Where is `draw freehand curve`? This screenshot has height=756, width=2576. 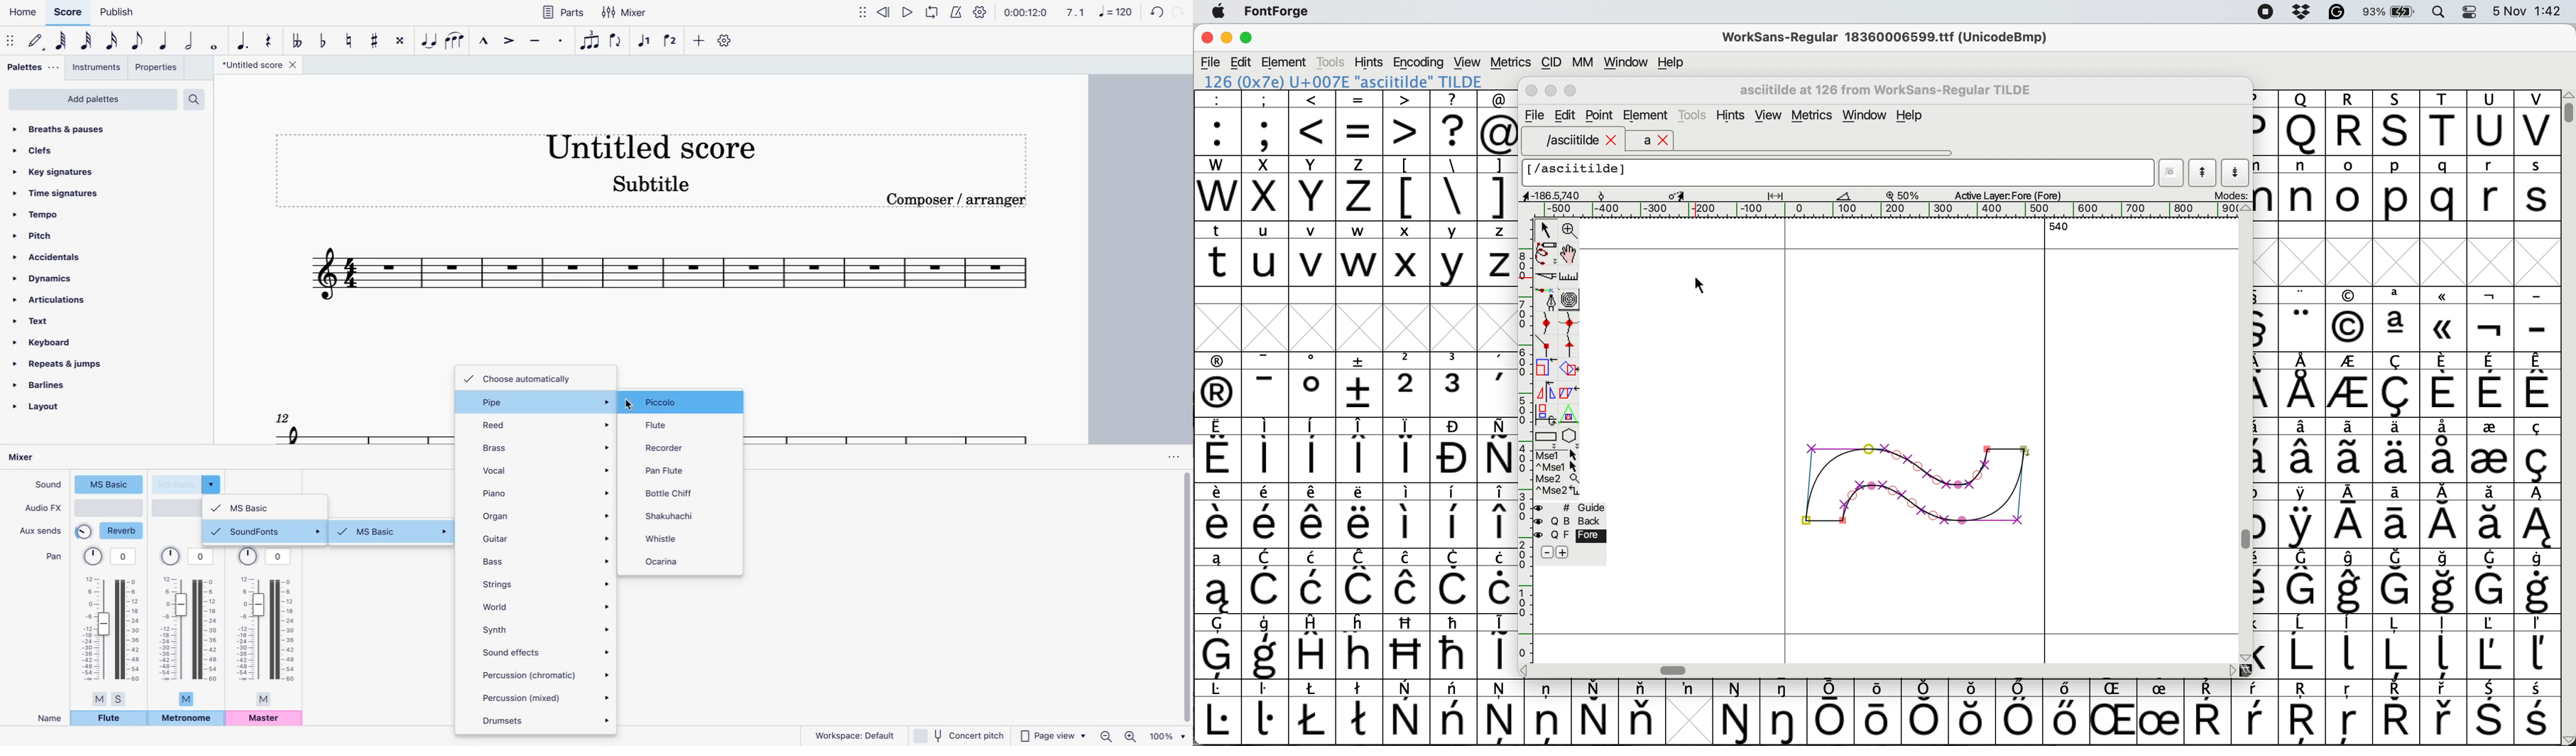 draw freehand curve is located at coordinates (1545, 253).